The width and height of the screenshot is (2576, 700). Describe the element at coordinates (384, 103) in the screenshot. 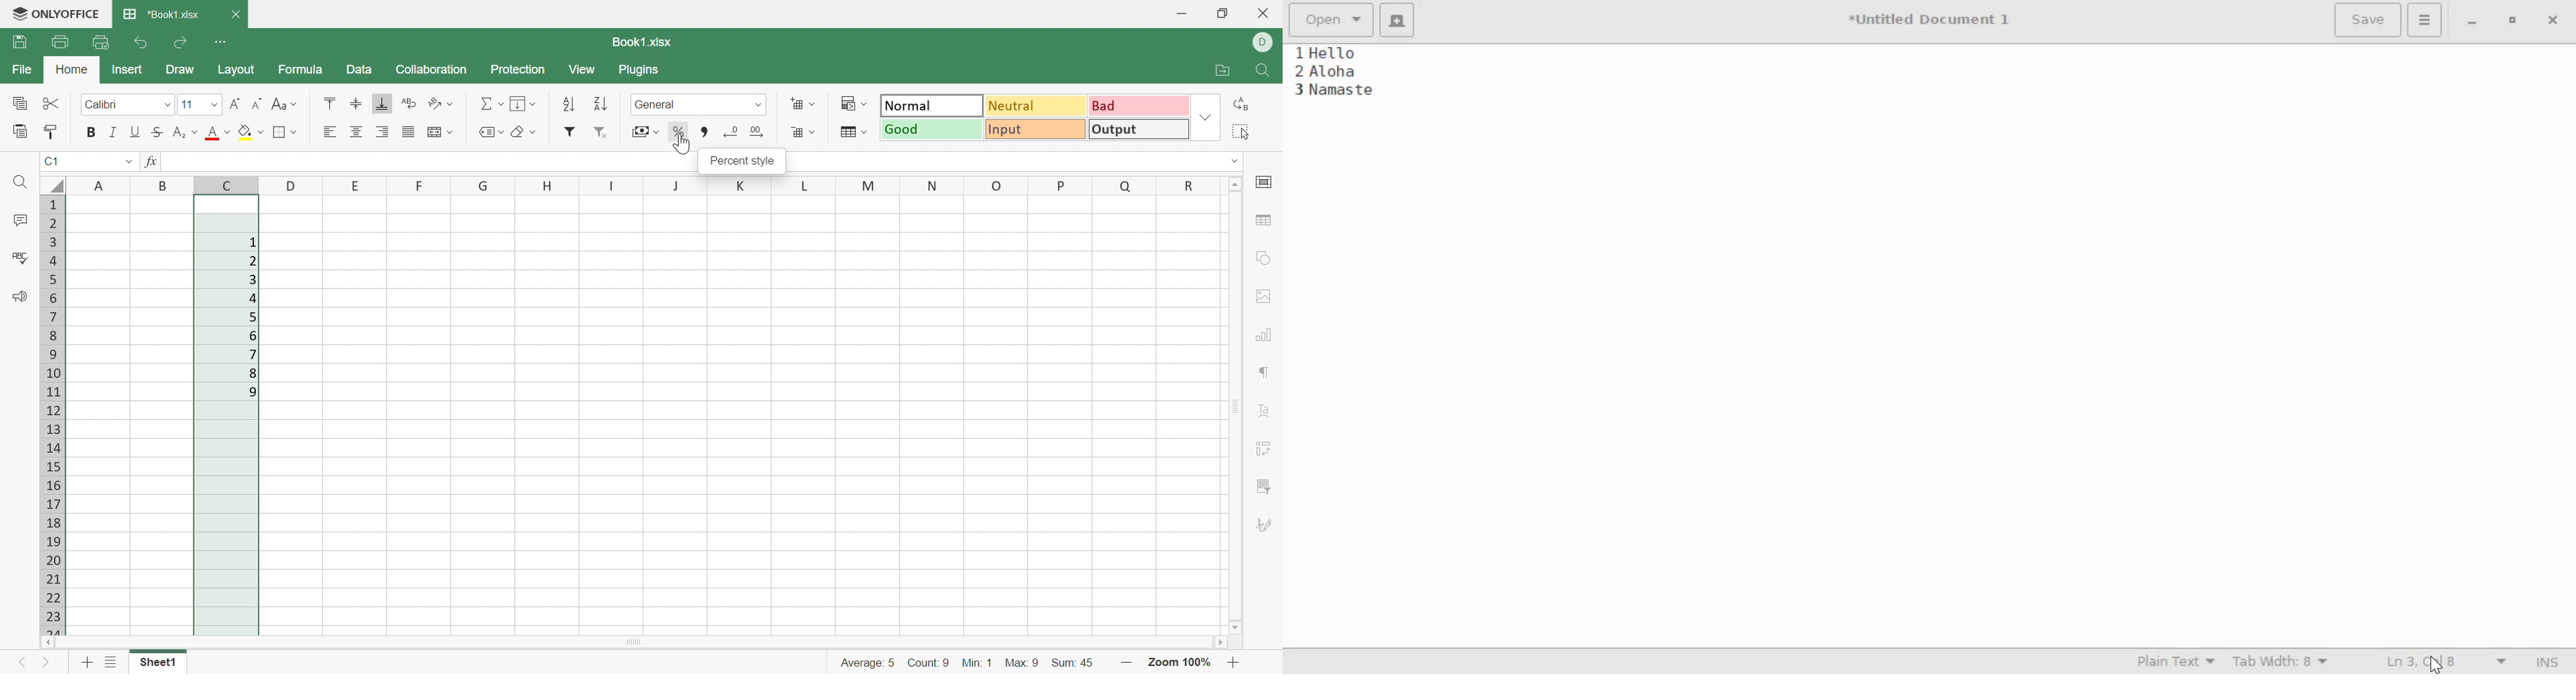

I see `Align Bottom` at that location.